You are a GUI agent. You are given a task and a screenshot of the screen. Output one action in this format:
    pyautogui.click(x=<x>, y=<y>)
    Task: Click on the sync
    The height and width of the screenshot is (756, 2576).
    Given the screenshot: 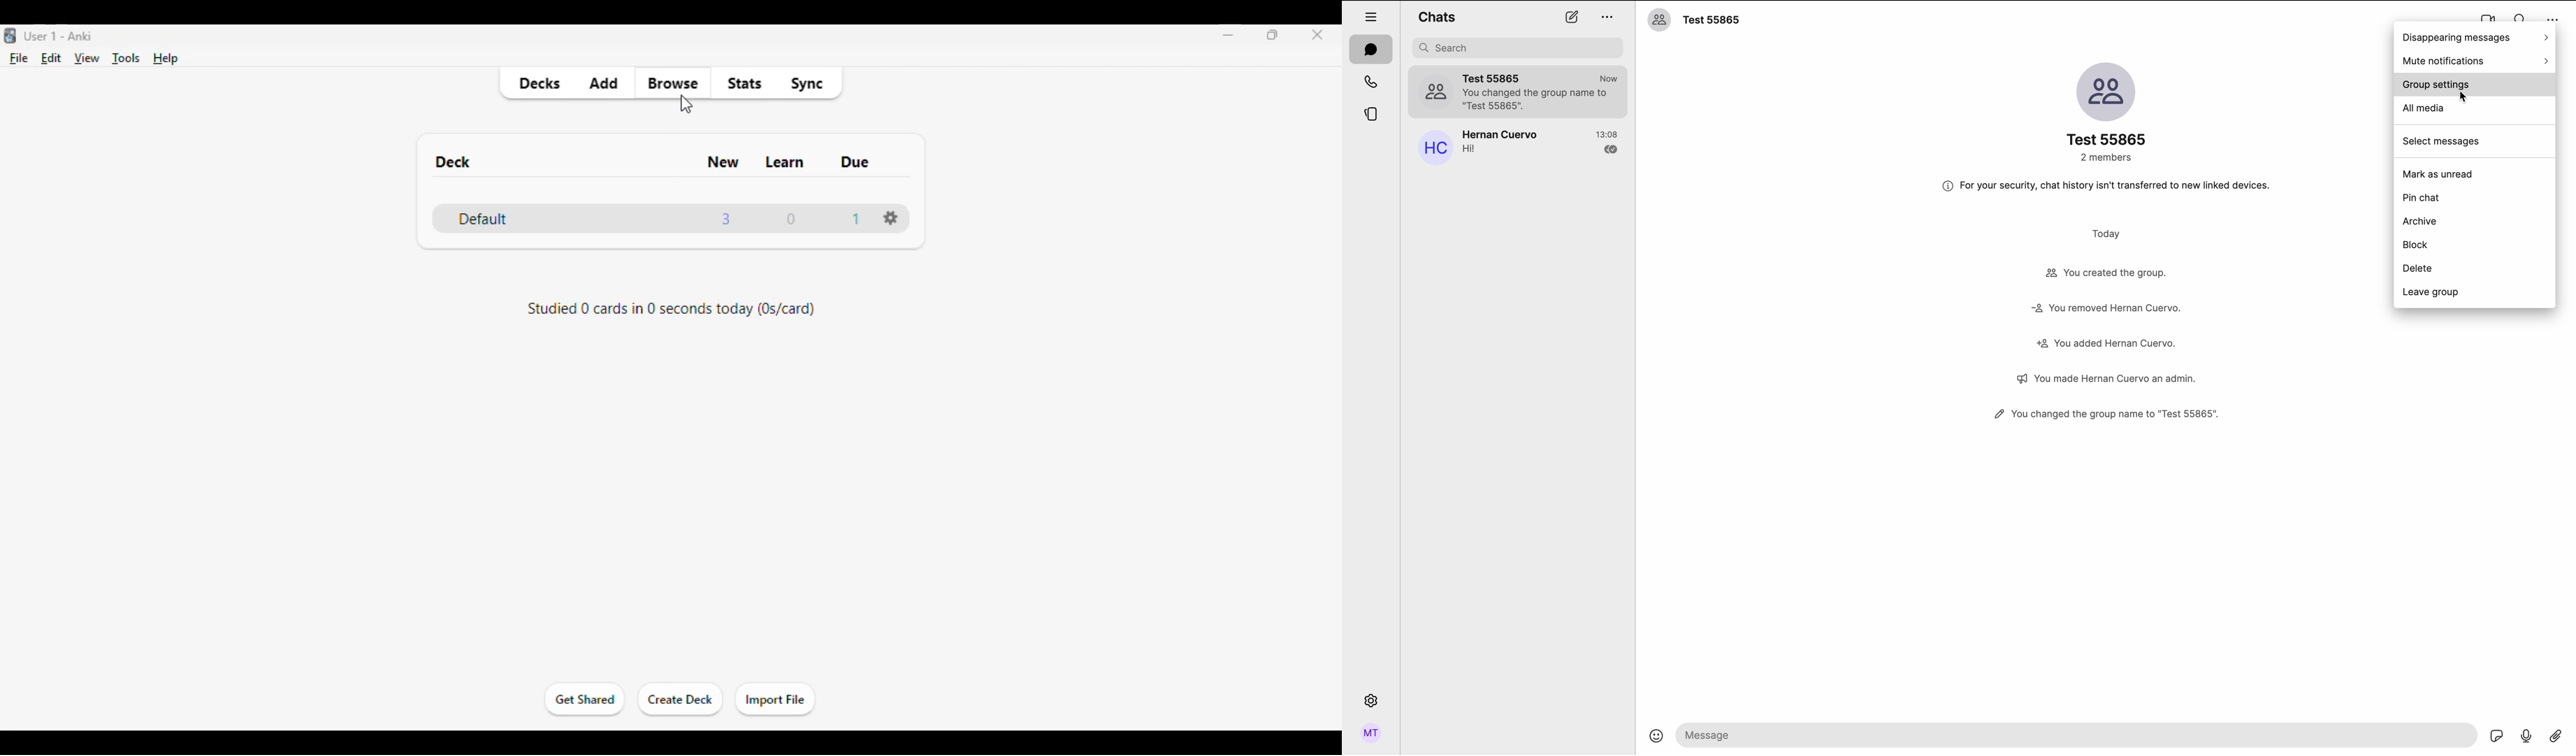 What is the action you would take?
    pyautogui.click(x=806, y=84)
    